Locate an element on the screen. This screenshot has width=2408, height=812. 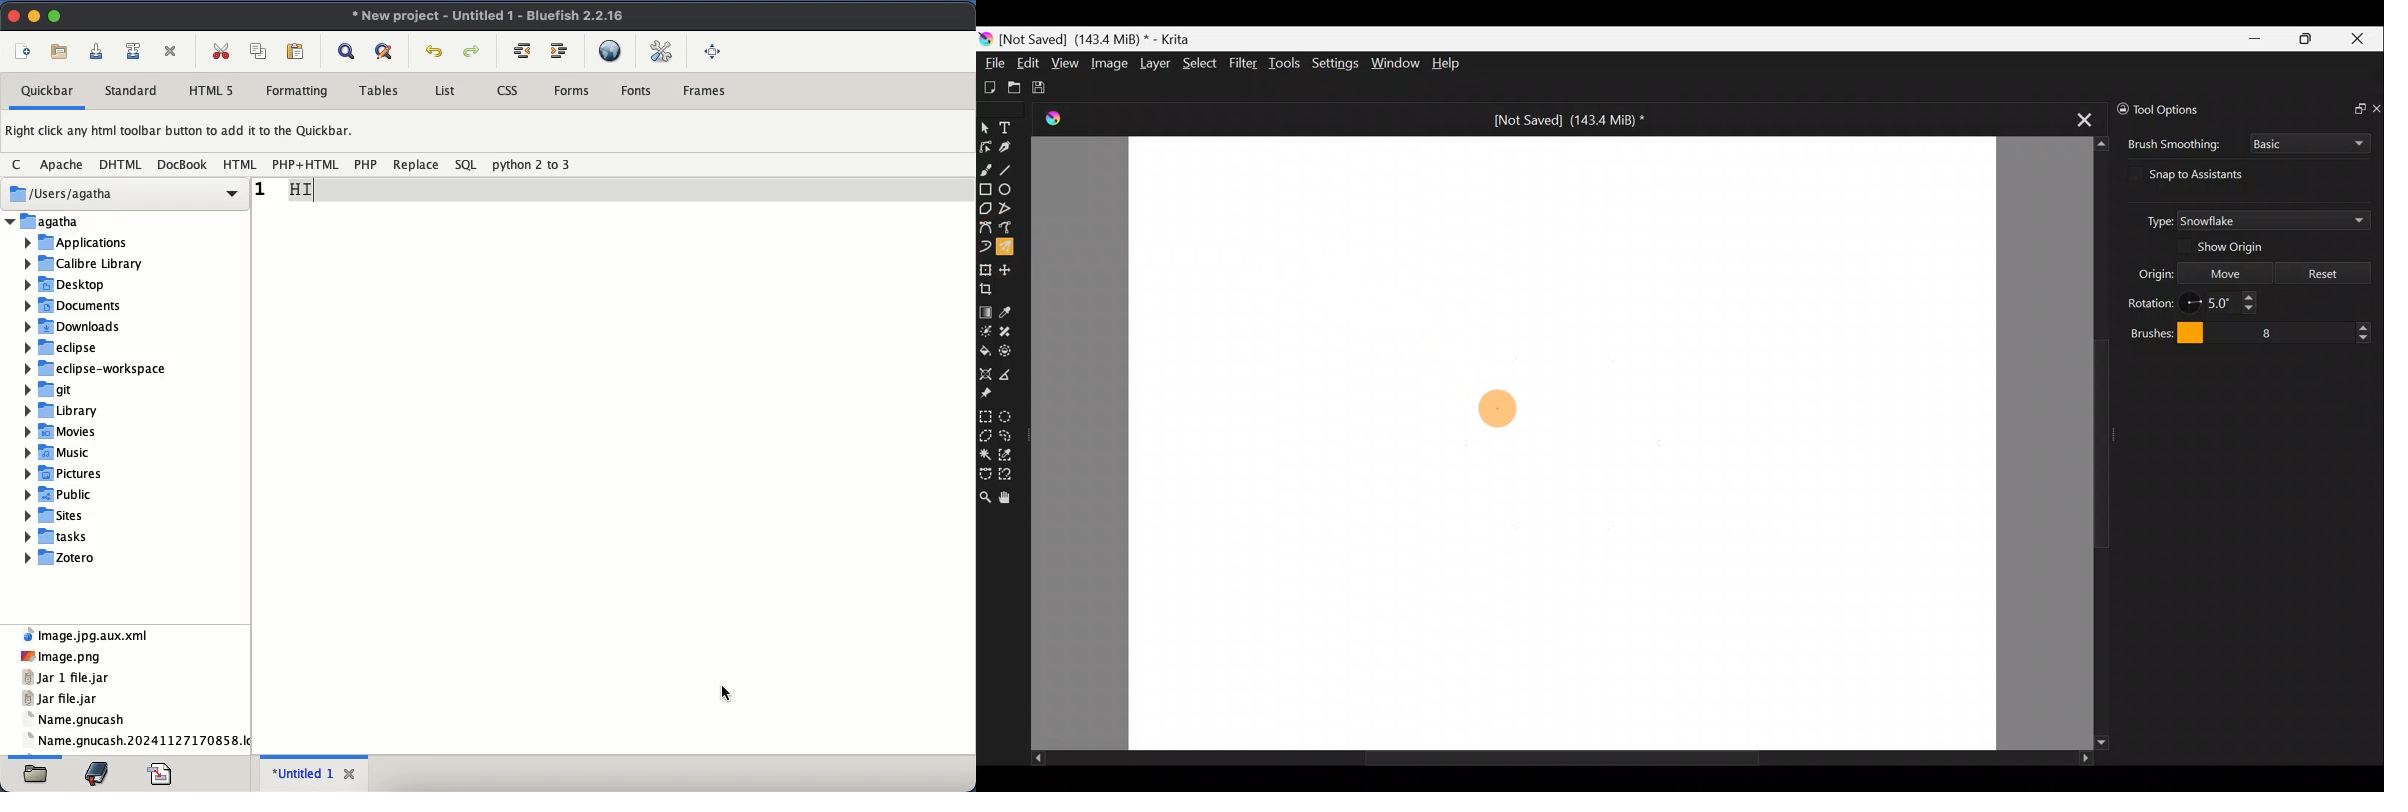
css is located at coordinates (510, 90).